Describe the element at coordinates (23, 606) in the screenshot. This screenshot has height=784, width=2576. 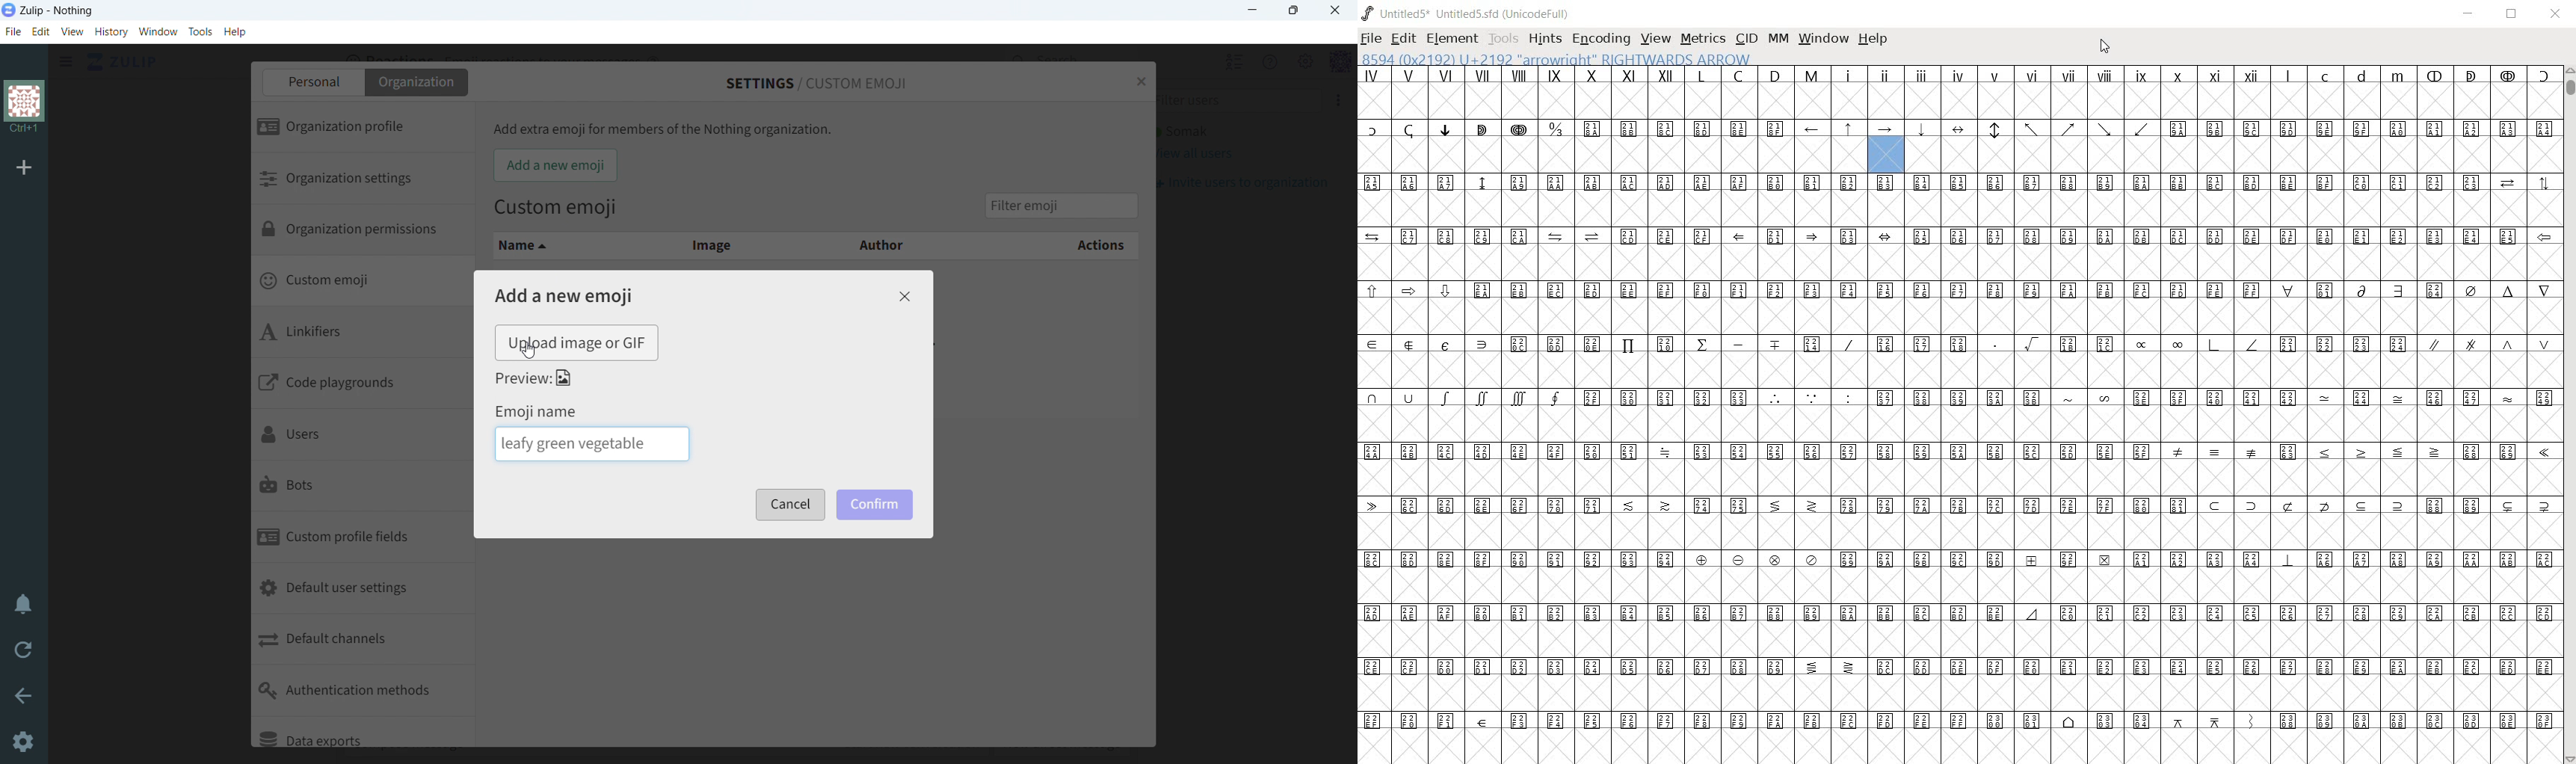
I see `enable do not disturb` at that location.